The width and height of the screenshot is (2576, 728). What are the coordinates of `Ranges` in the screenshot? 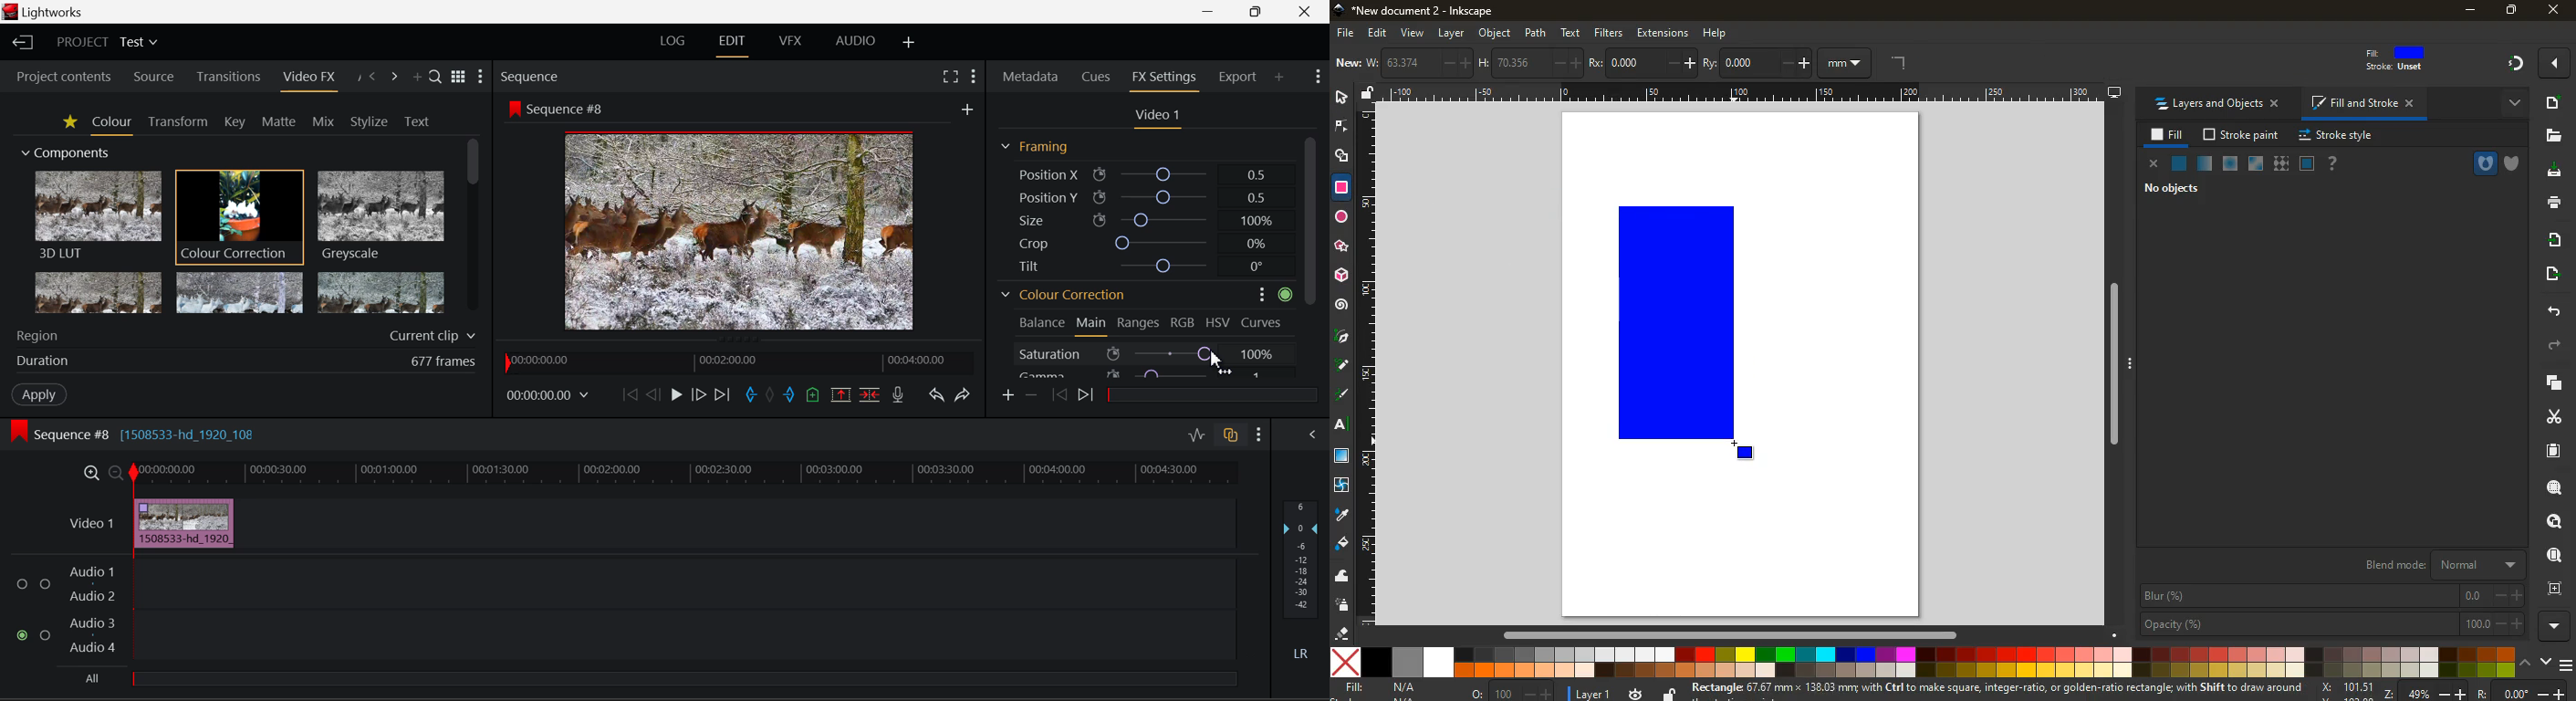 It's located at (1139, 324).